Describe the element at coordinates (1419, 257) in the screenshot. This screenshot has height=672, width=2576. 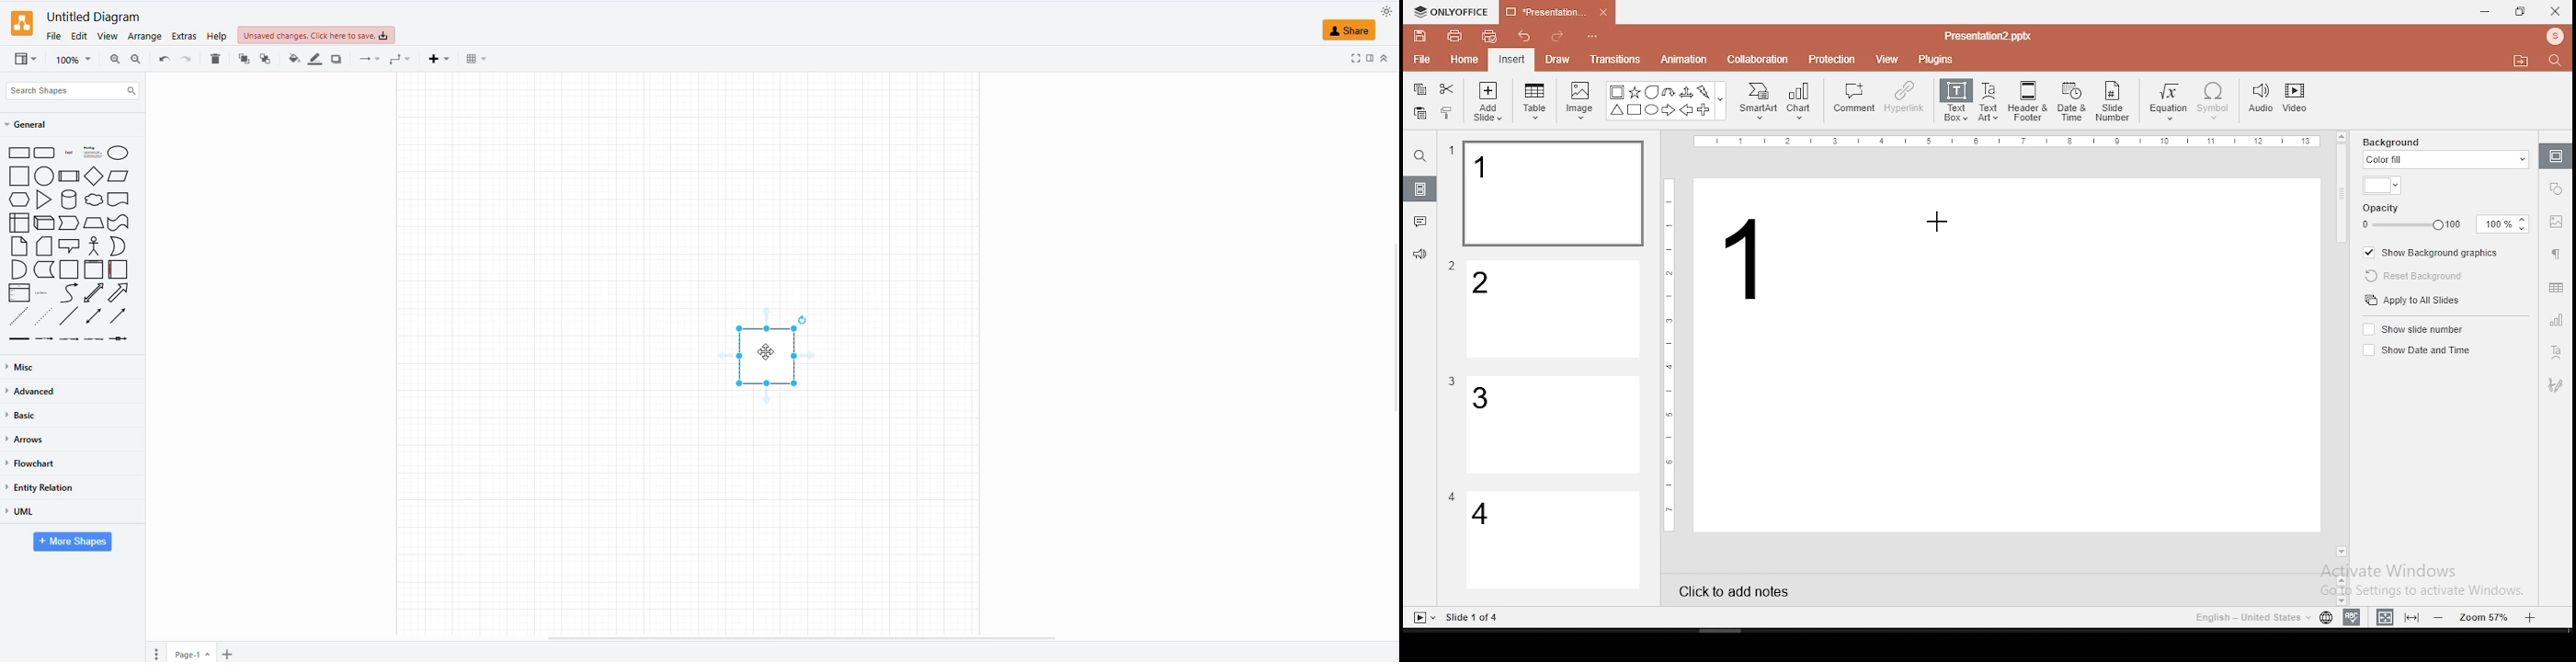
I see `support and feedback` at that location.